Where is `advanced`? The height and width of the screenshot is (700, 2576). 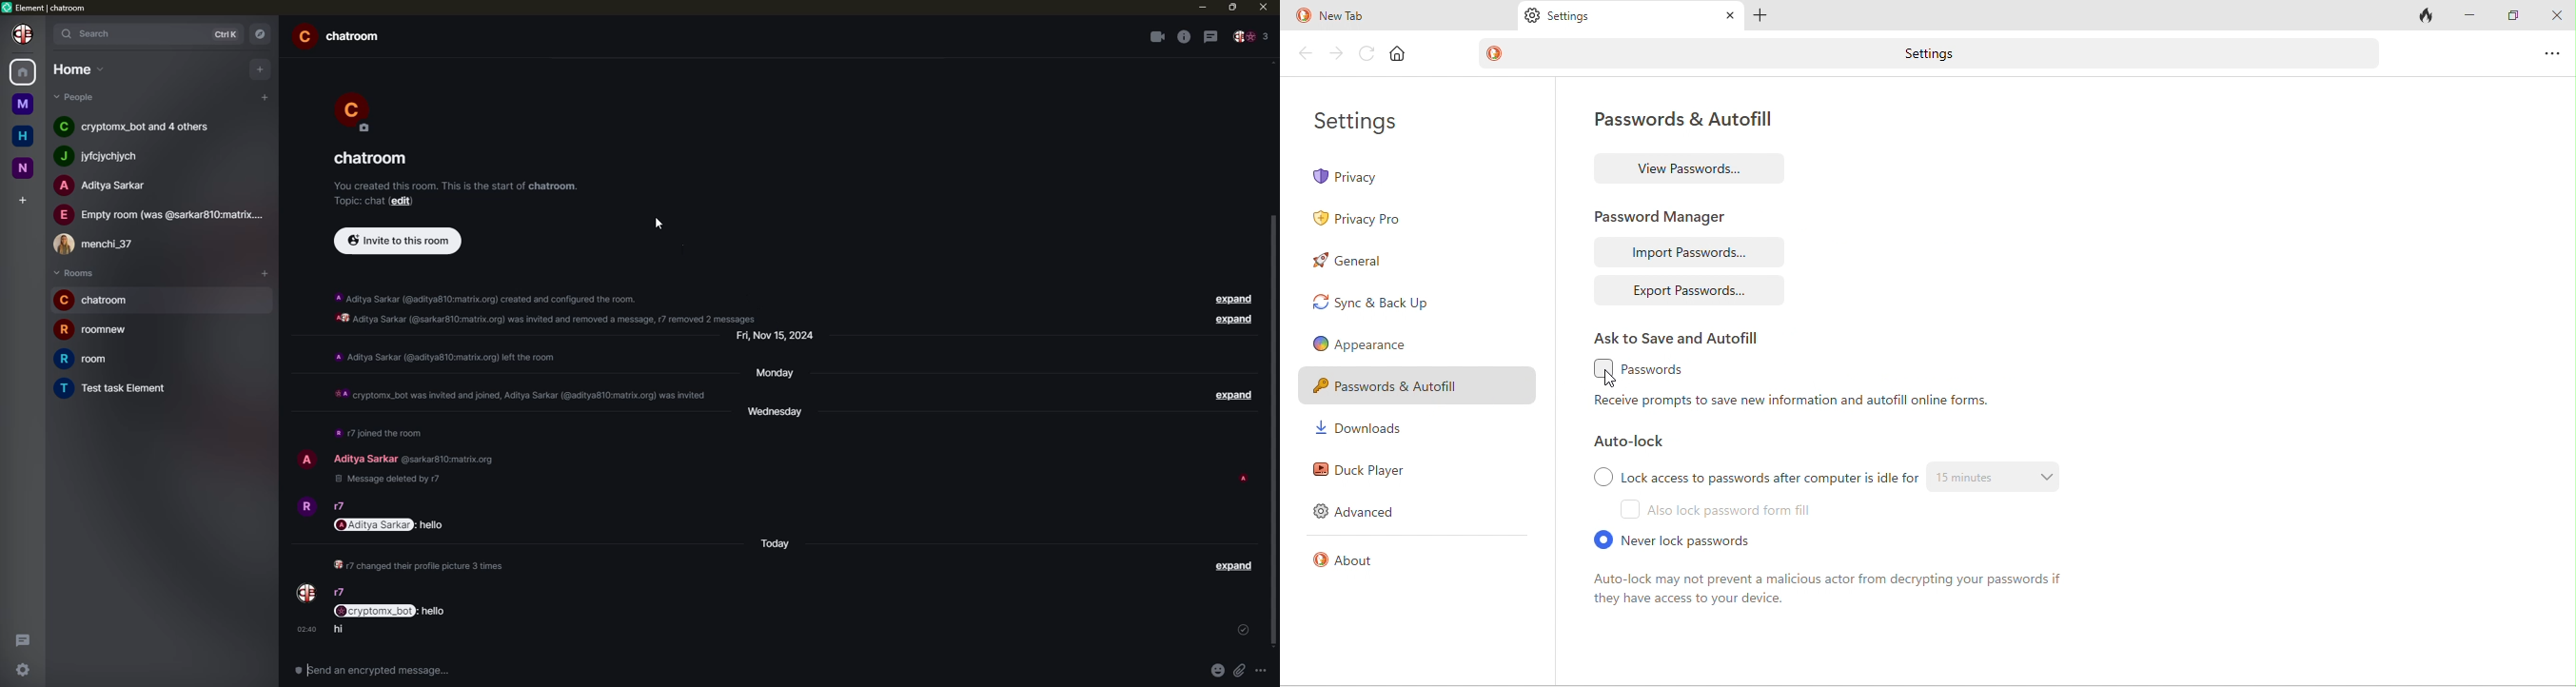 advanced is located at coordinates (1364, 514).